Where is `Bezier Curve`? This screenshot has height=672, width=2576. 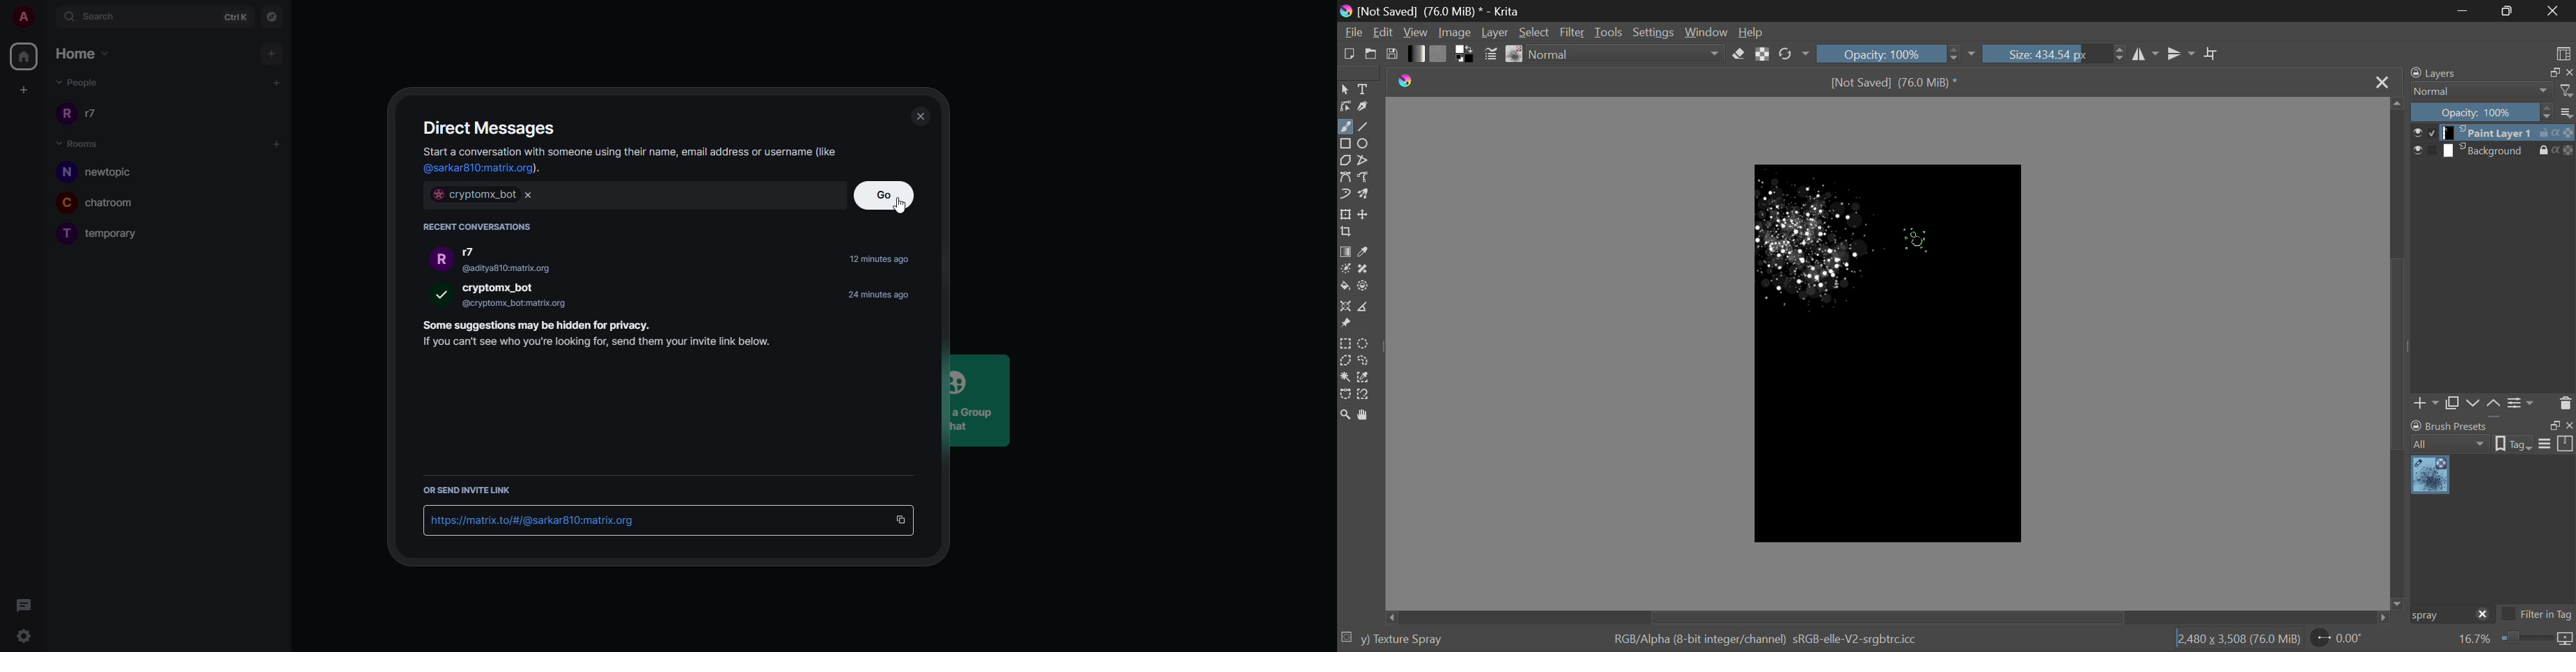
Bezier Curve is located at coordinates (1345, 176).